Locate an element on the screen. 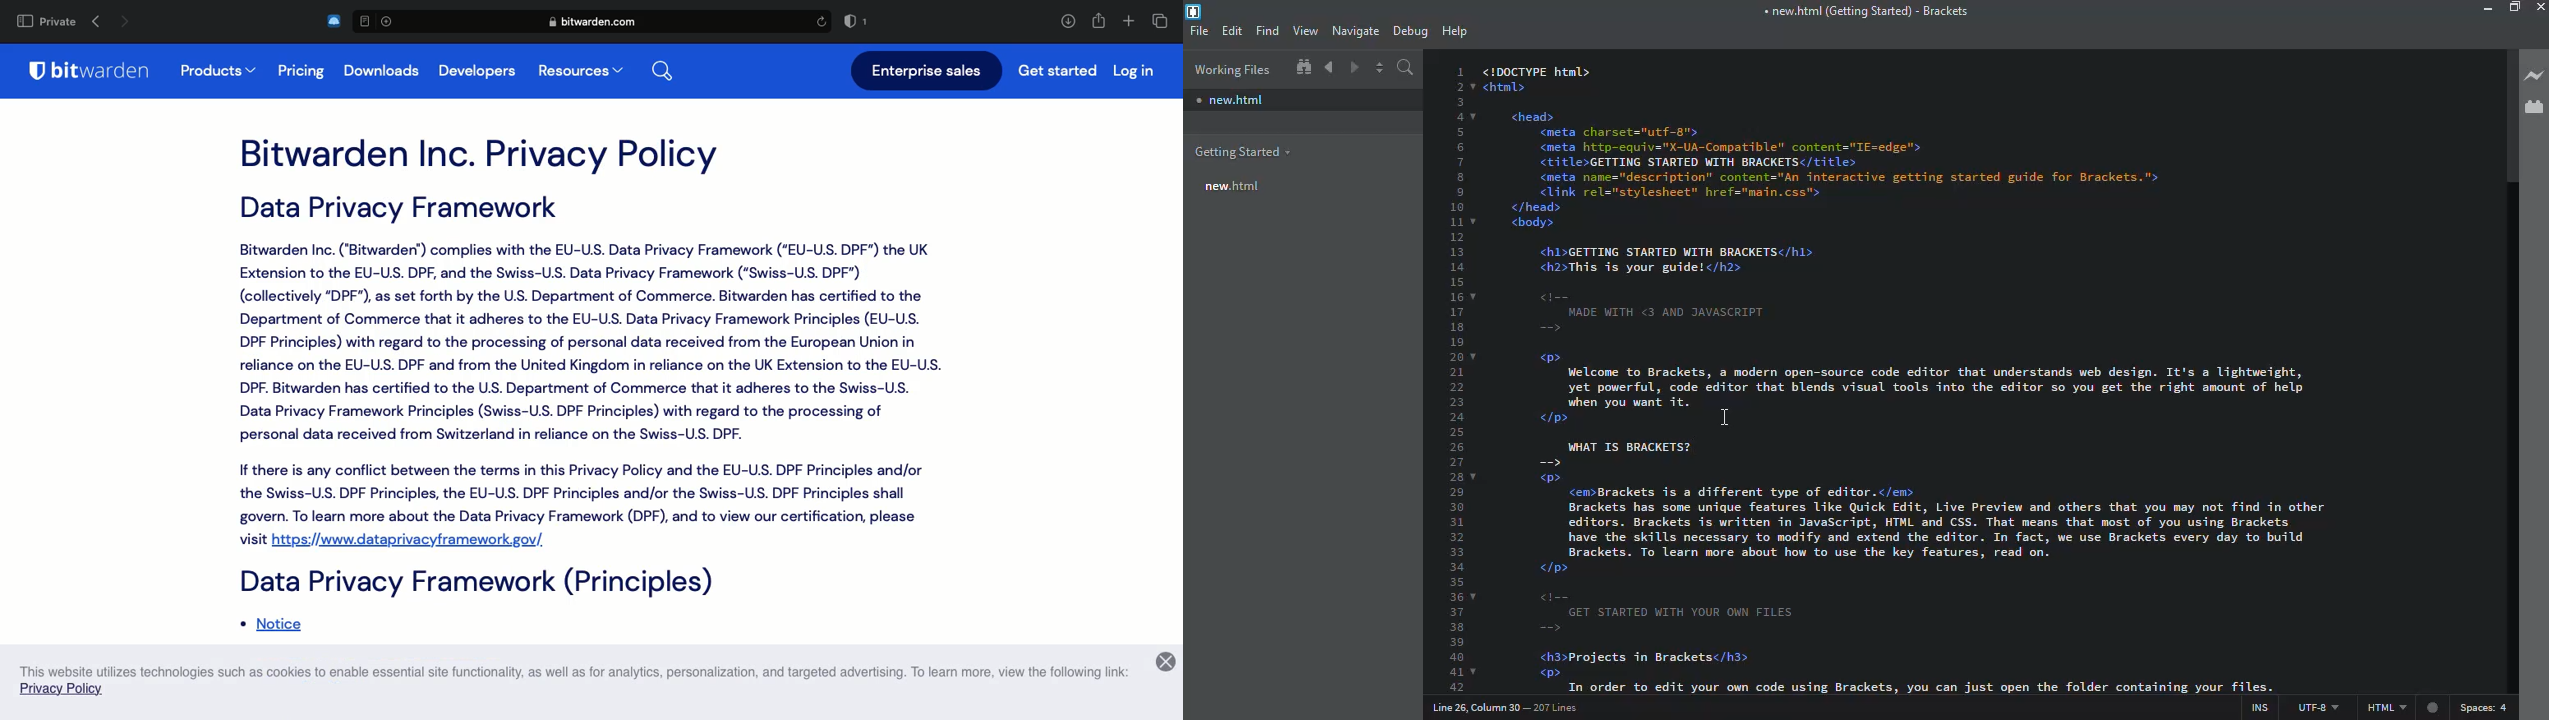  extension is located at coordinates (332, 21).